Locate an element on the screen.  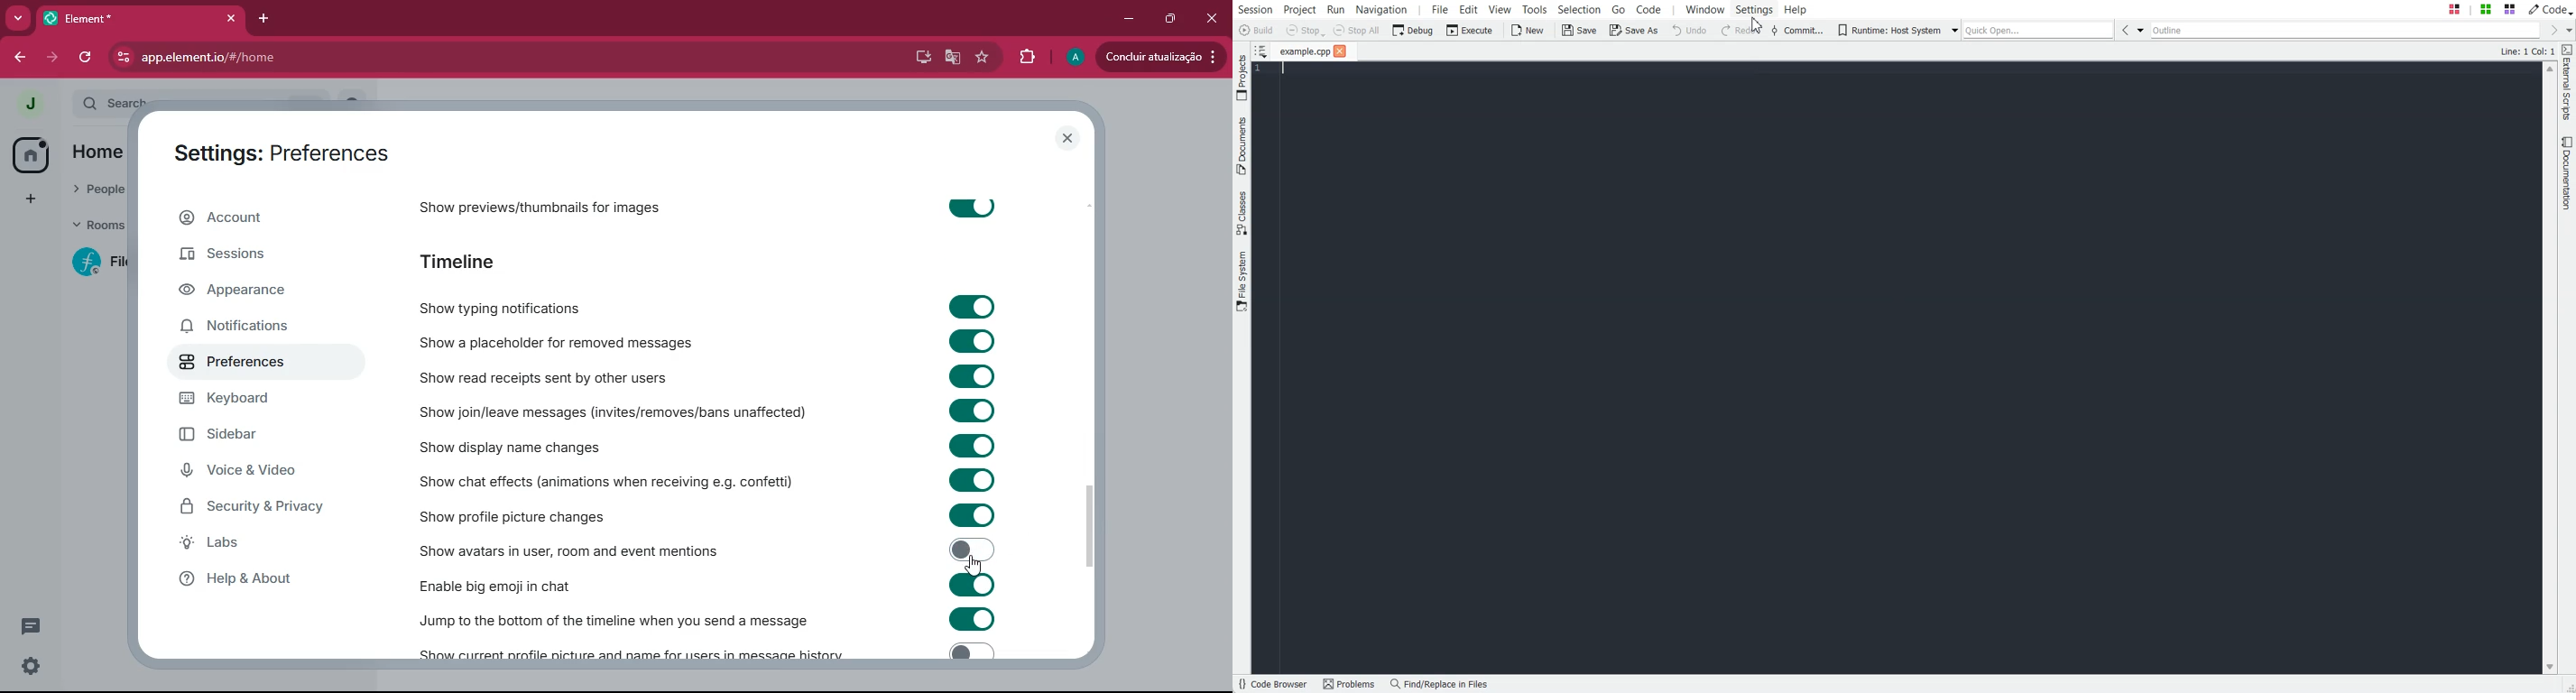
add is located at coordinates (27, 199).